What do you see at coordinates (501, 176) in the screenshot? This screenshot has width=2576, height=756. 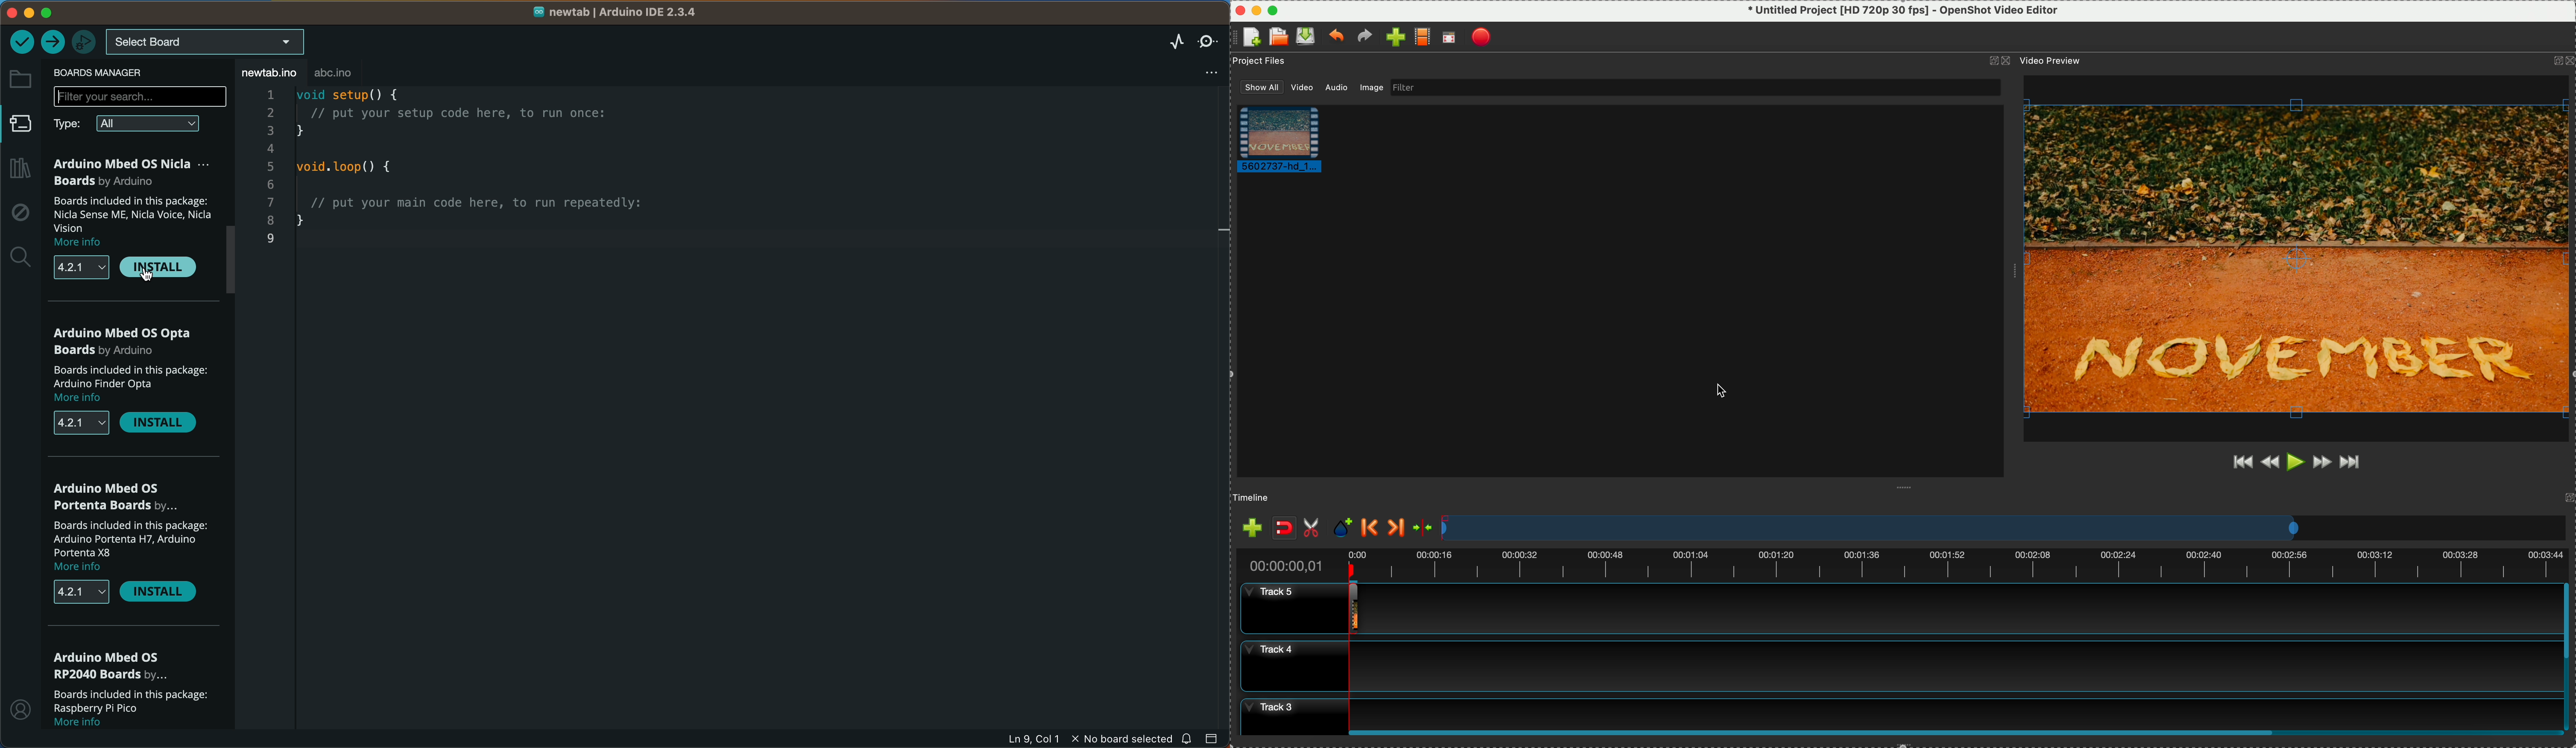 I see `code` at bounding box center [501, 176].